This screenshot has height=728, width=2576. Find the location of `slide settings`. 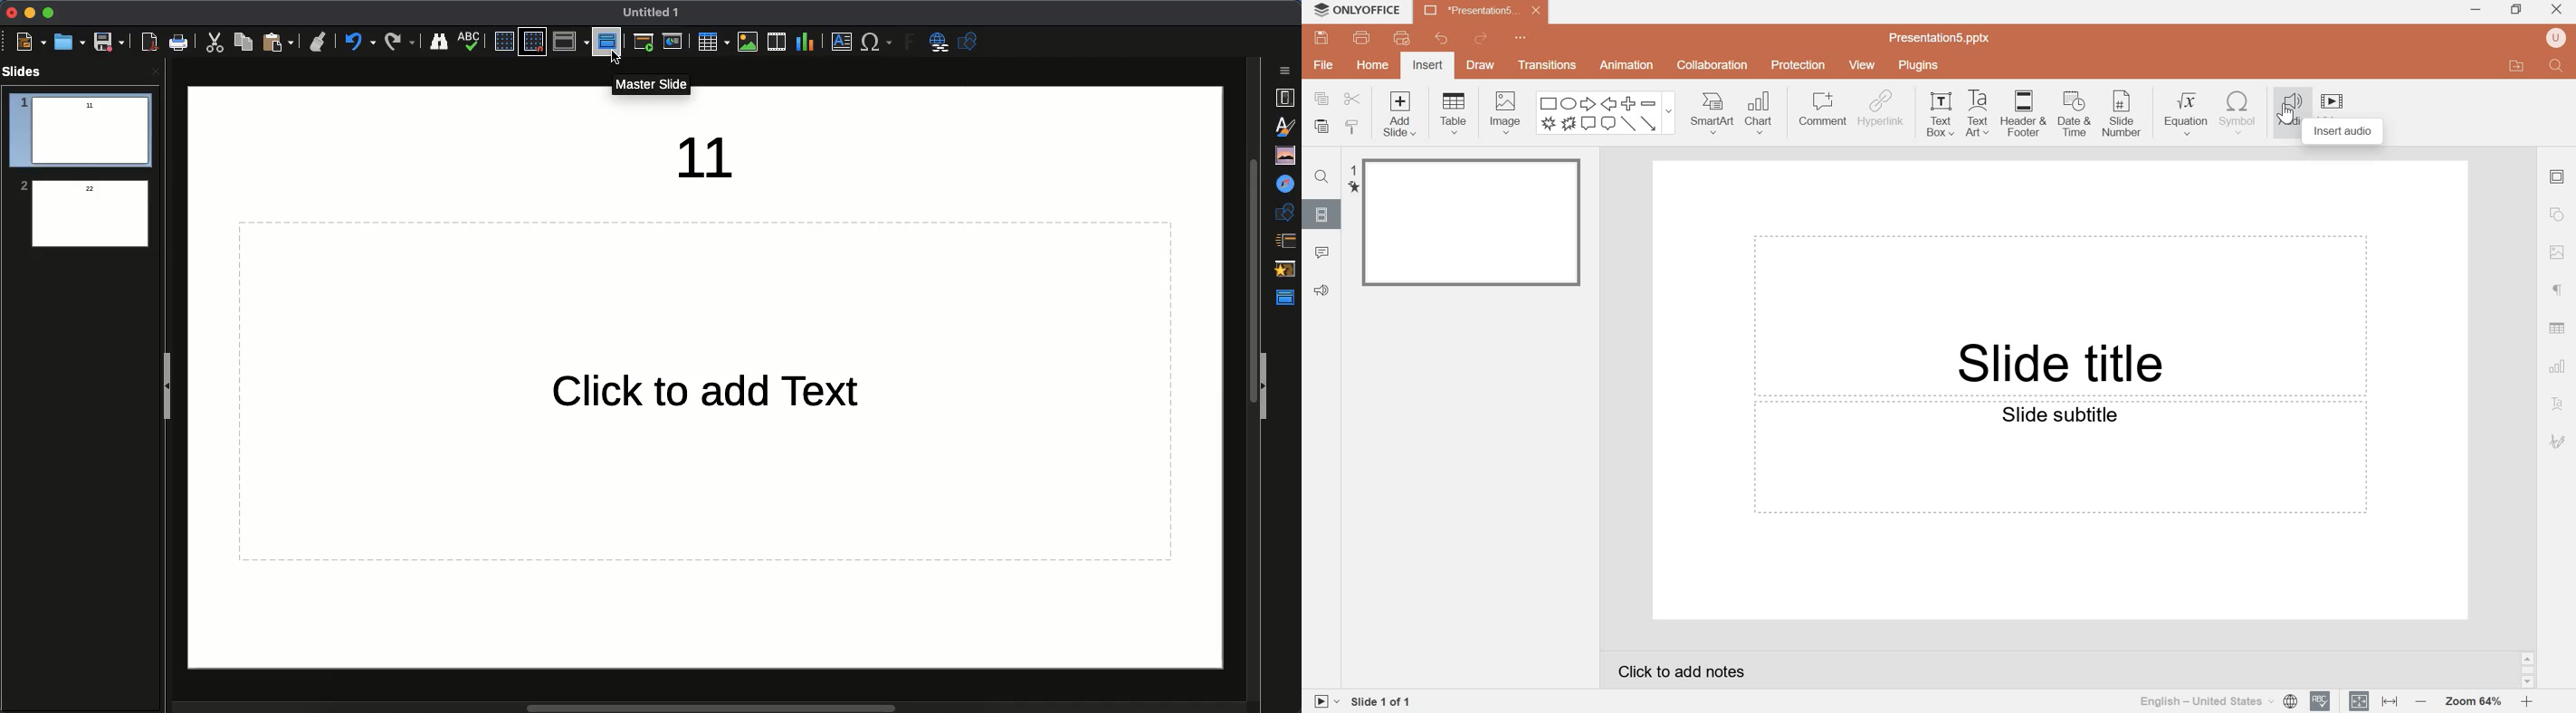

slide settings is located at coordinates (2557, 177).